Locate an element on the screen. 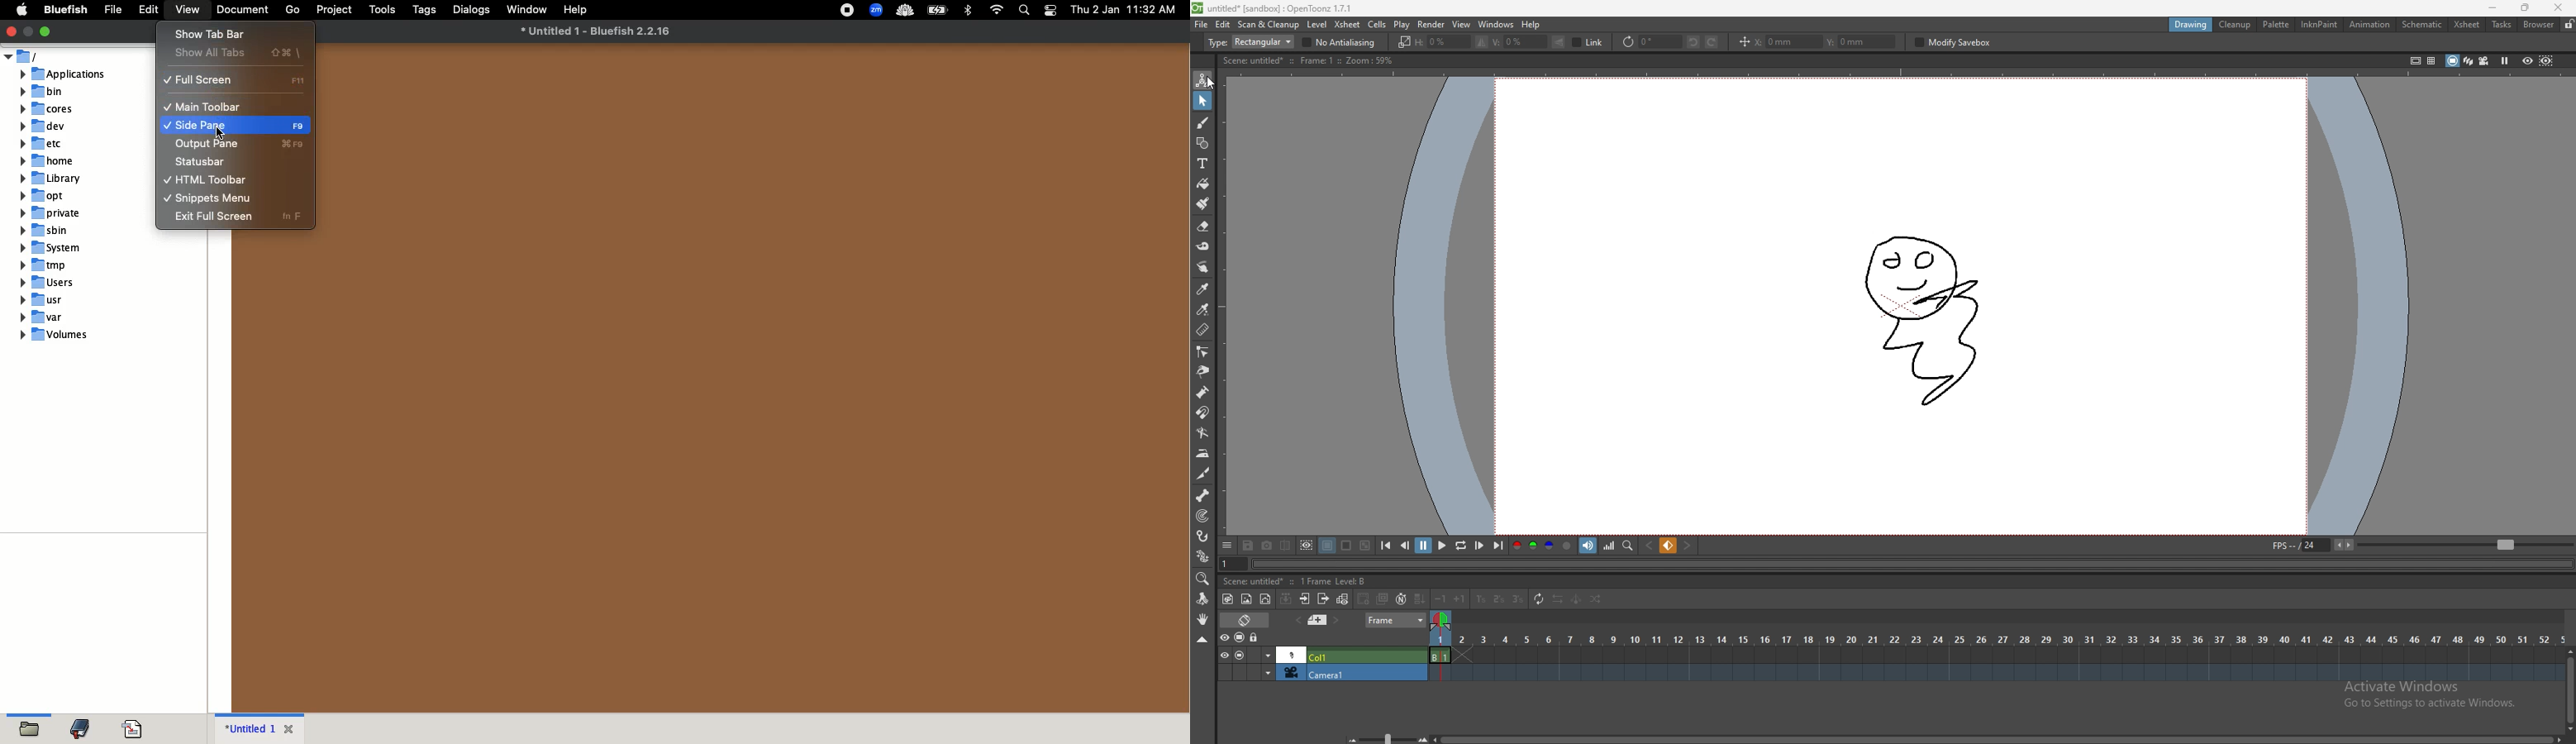  file is located at coordinates (116, 11).